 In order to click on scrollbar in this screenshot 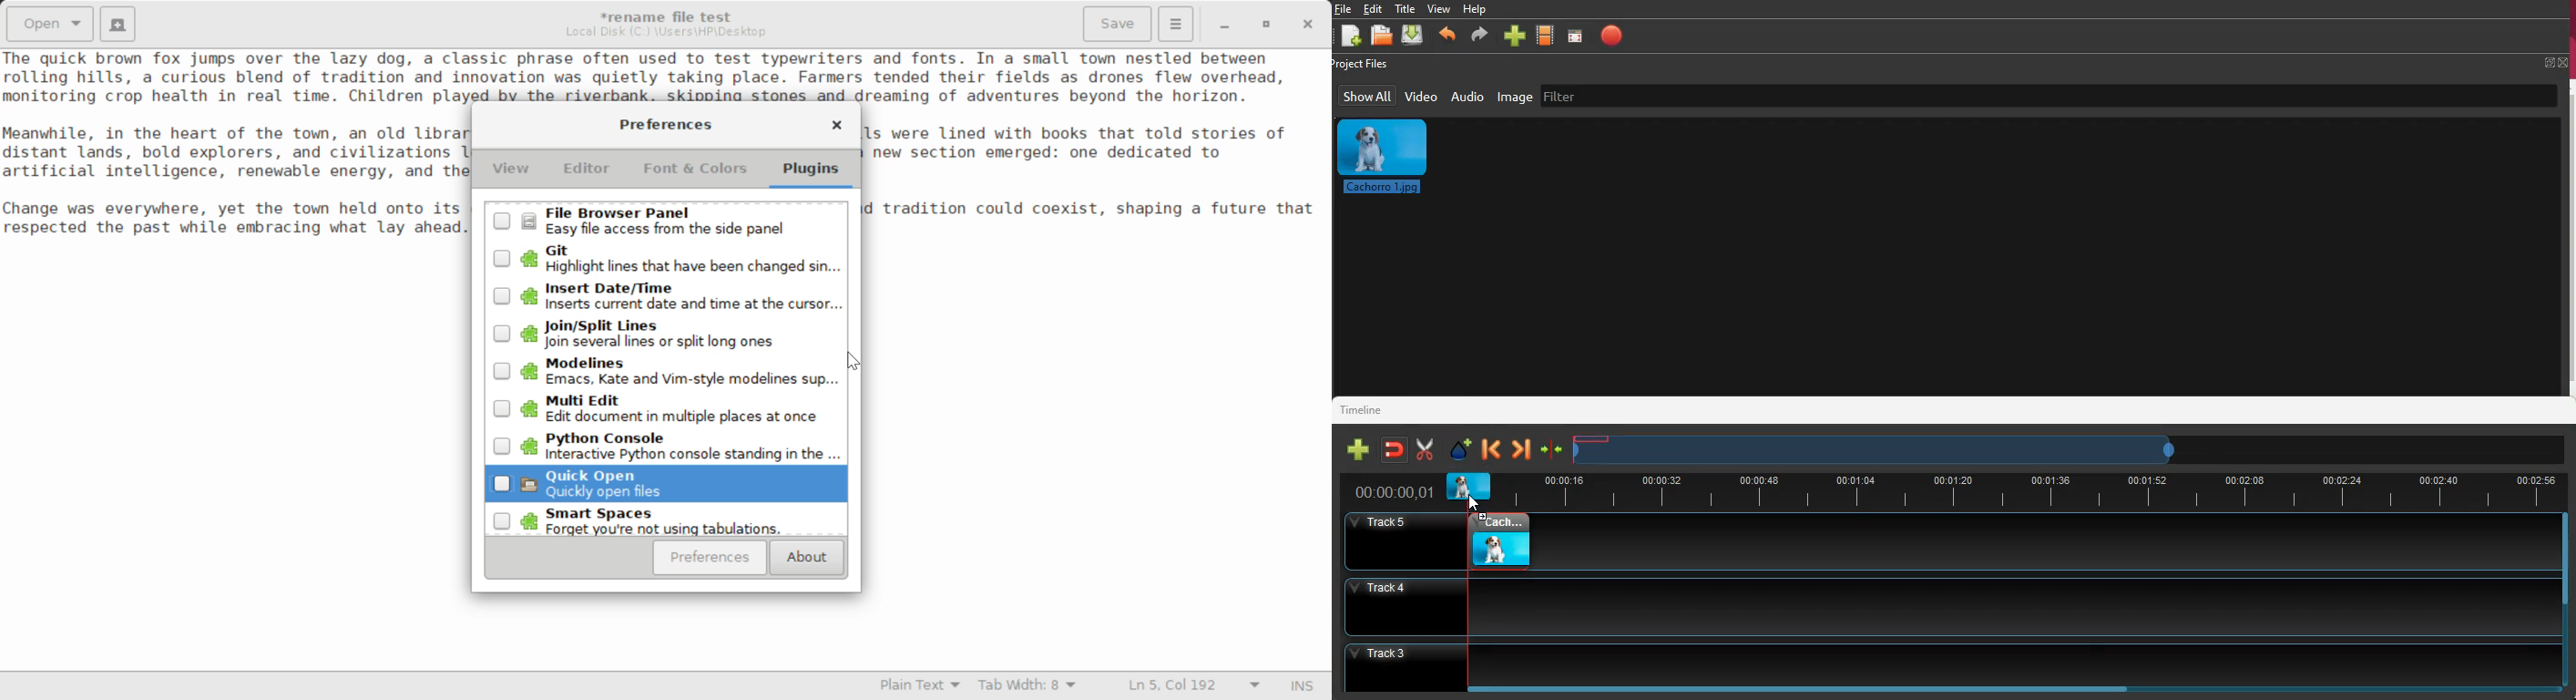, I will do `click(2560, 602)`.